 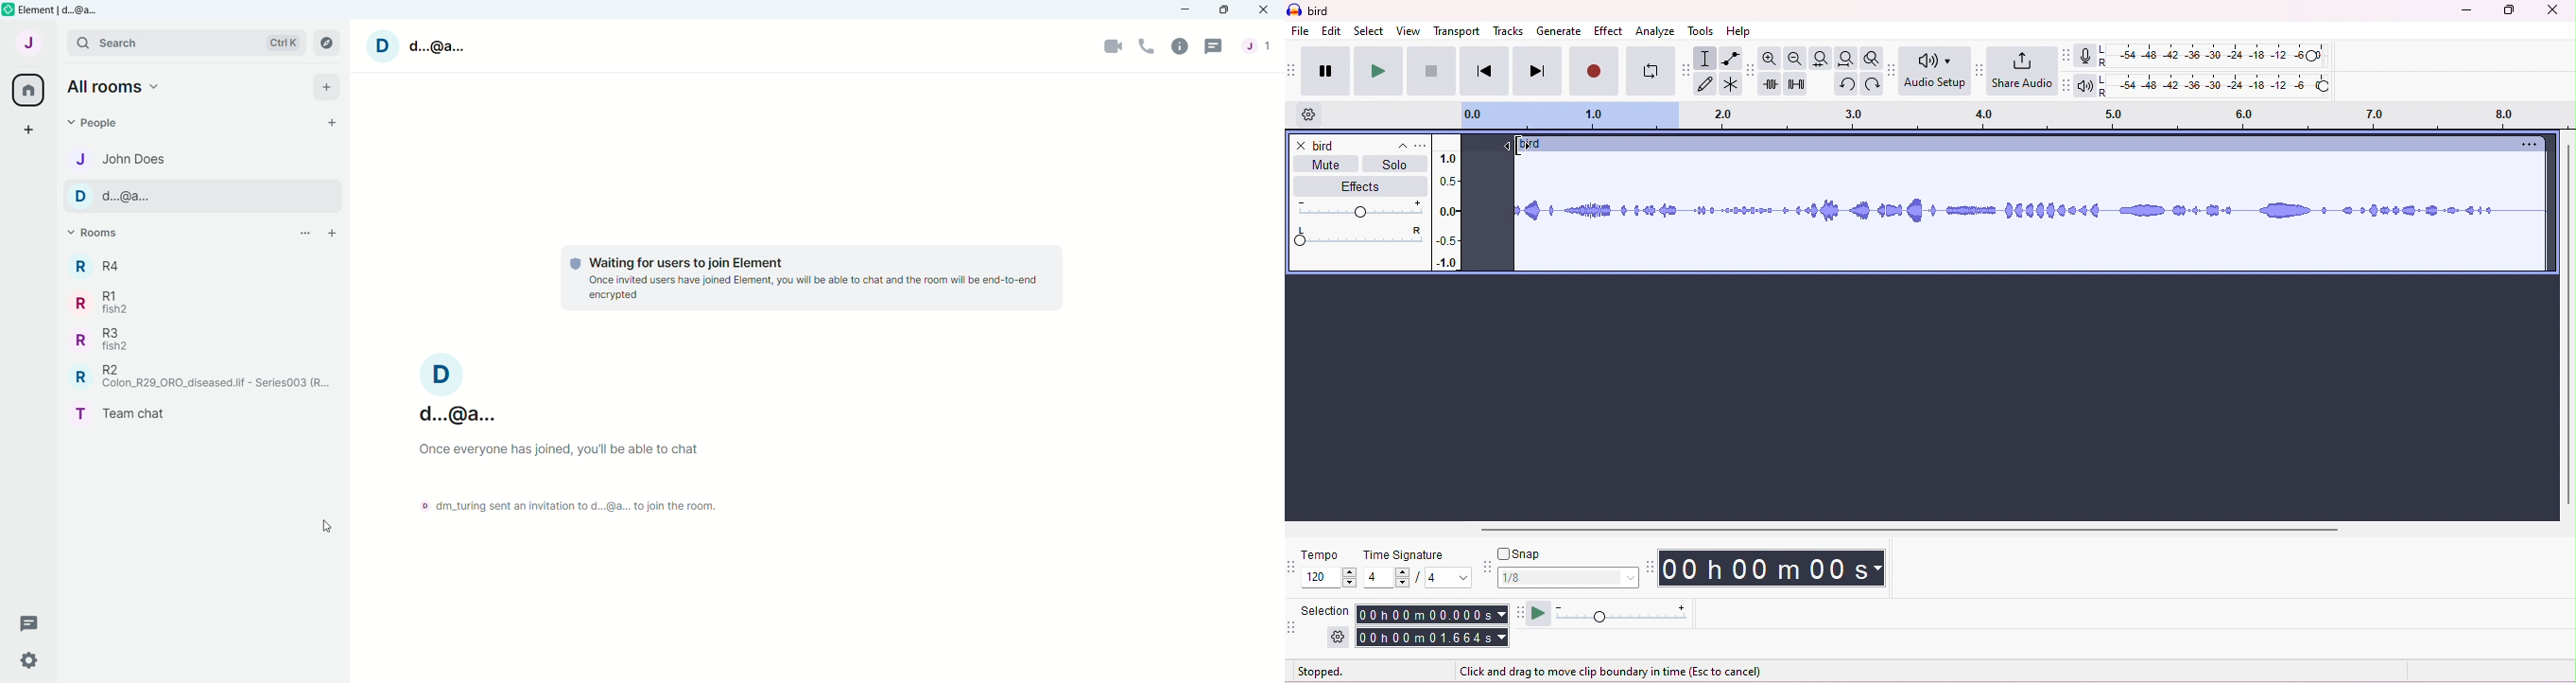 I want to click on Threads, so click(x=1214, y=46).